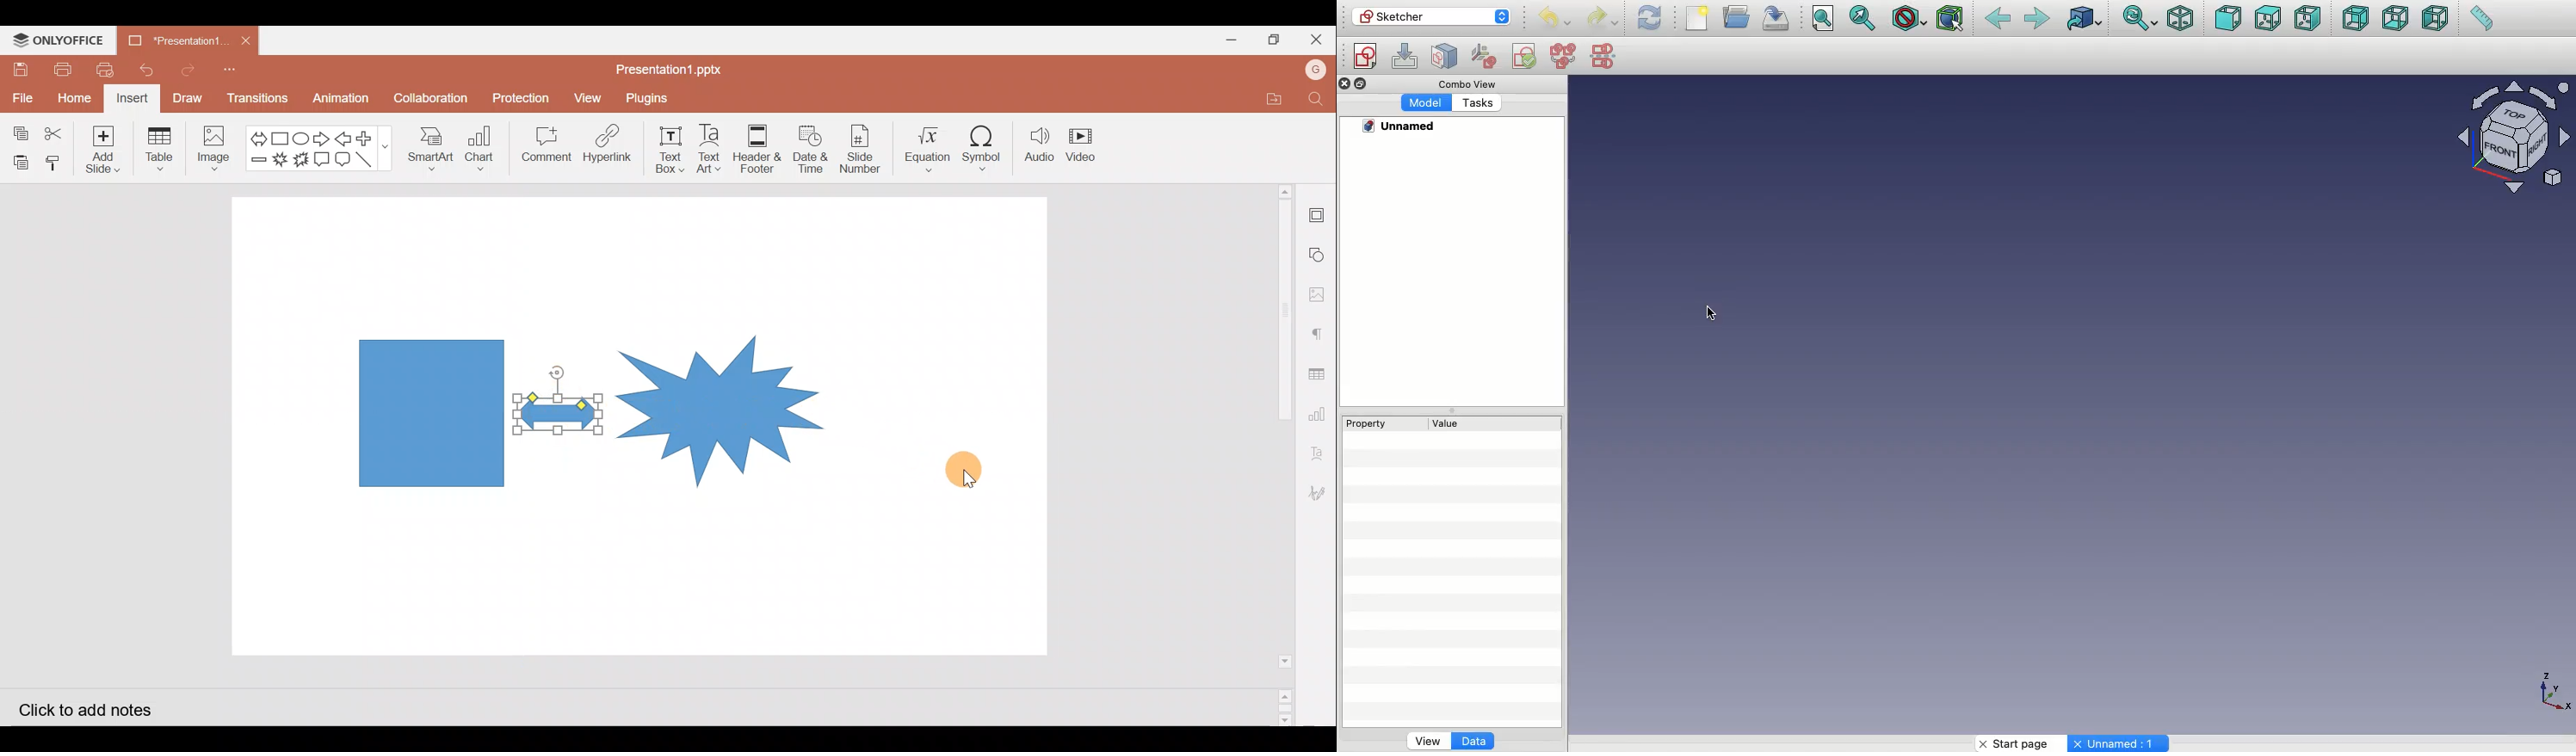 The width and height of the screenshot is (2576, 756). I want to click on Equation, so click(924, 147).